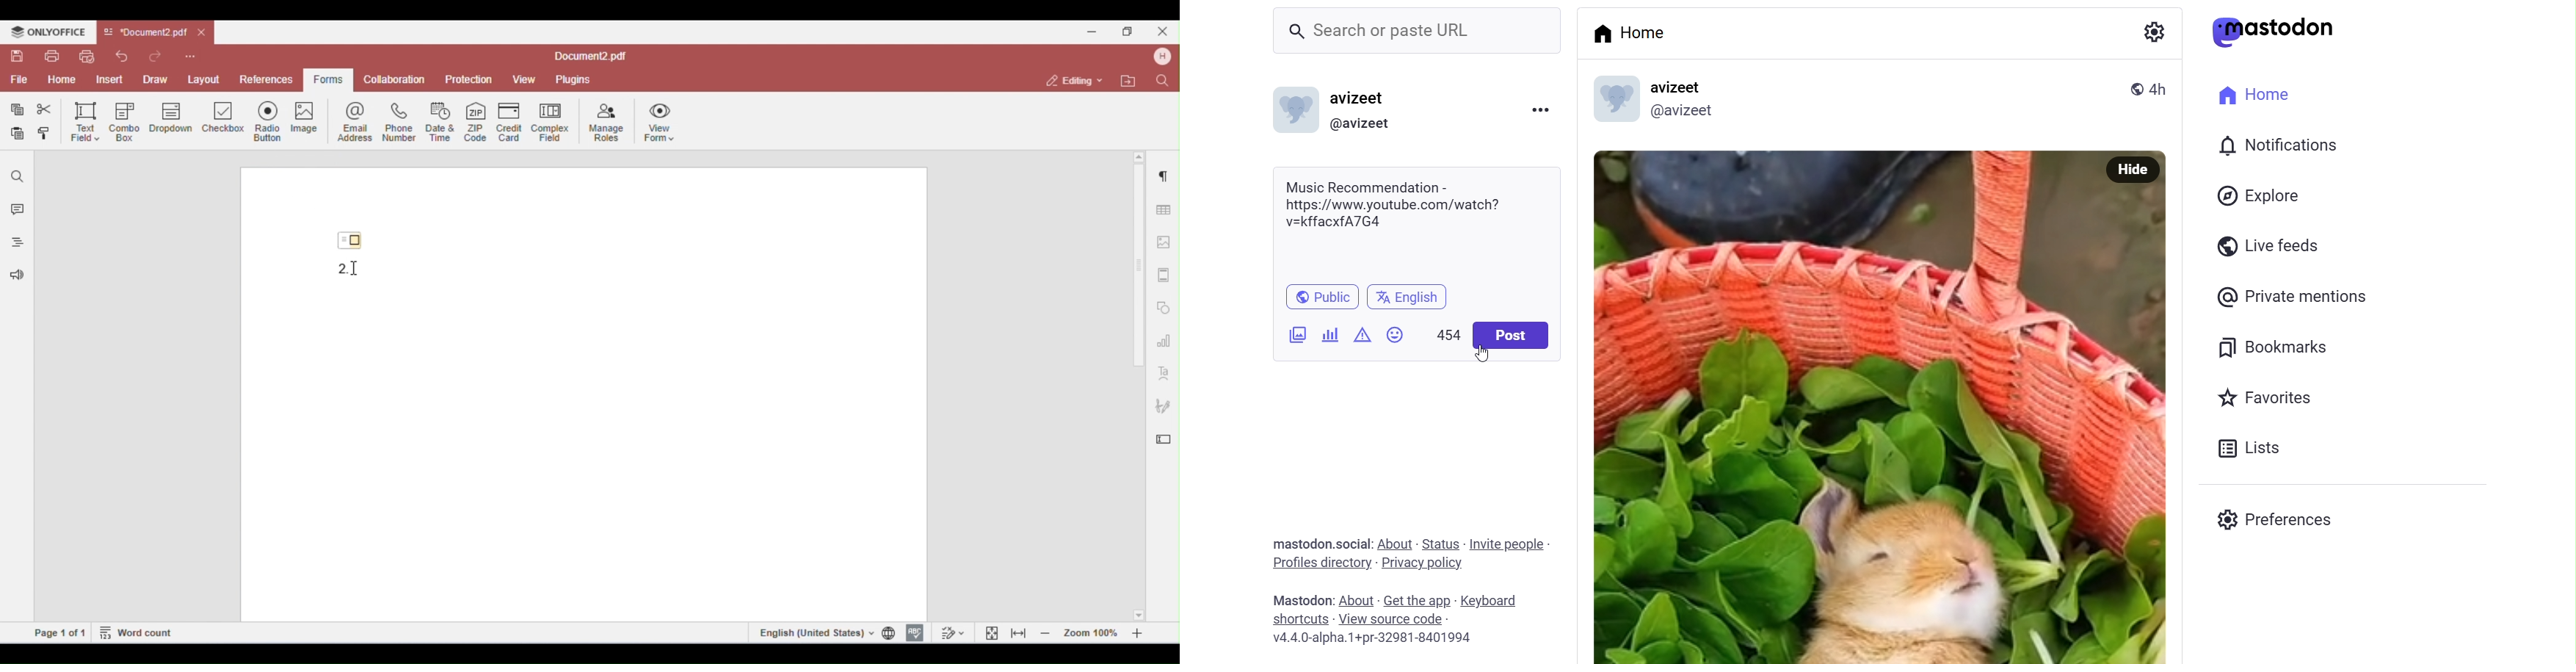  I want to click on @avizeet, so click(1368, 126).